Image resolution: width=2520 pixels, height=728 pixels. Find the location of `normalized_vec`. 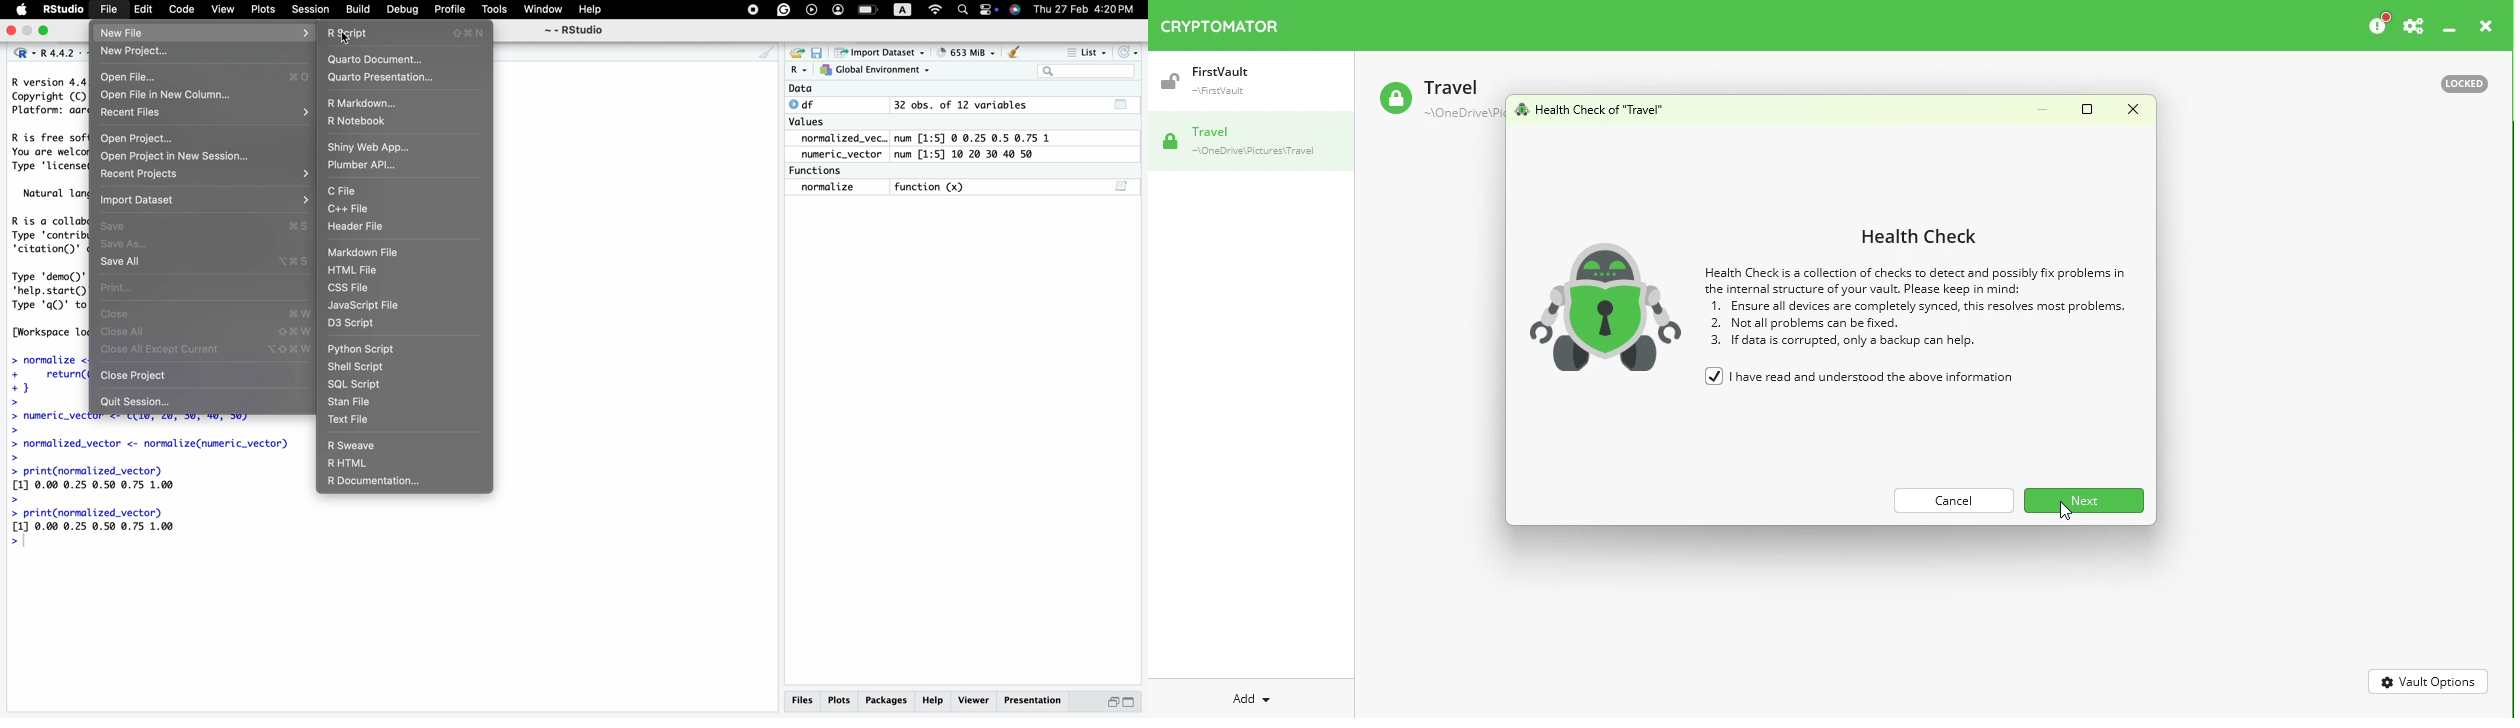

normalized_vec is located at coordinates (837, 139).